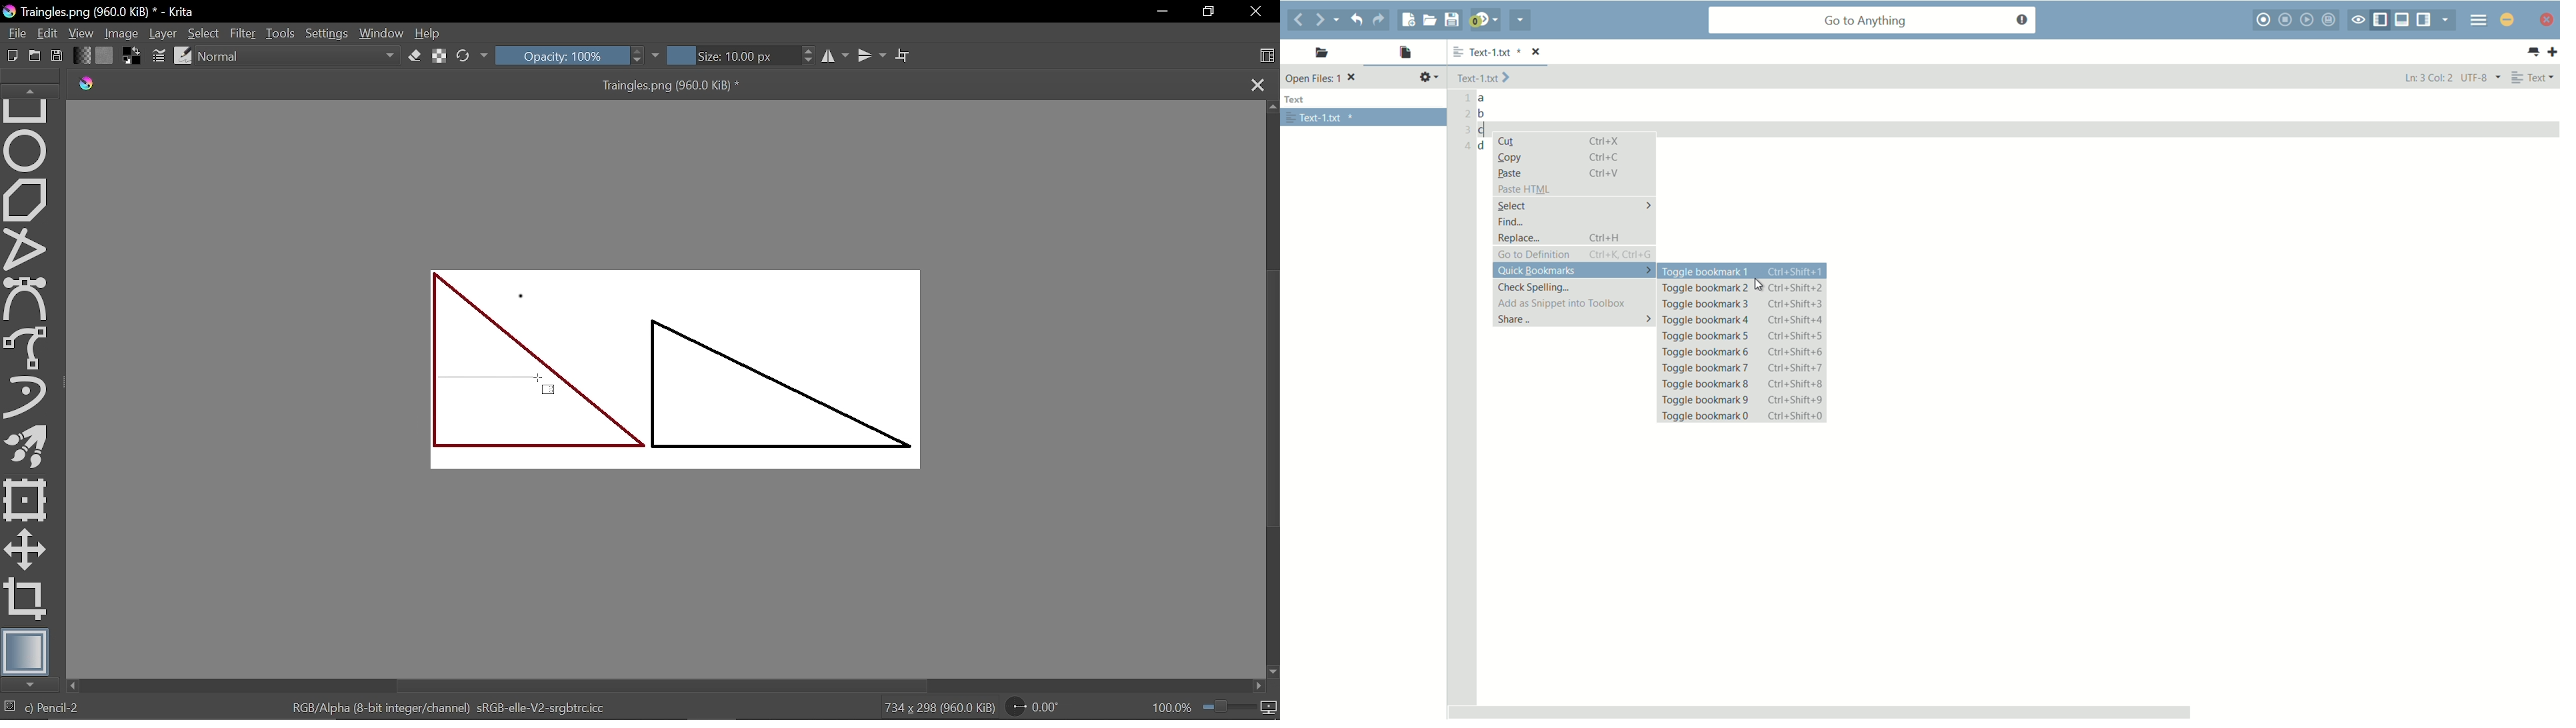 The image size is (2576, 728). Describe the element at coordinates (2427, 79) in the screenshot. I see `Ln: 3 Col: 2` at that location.